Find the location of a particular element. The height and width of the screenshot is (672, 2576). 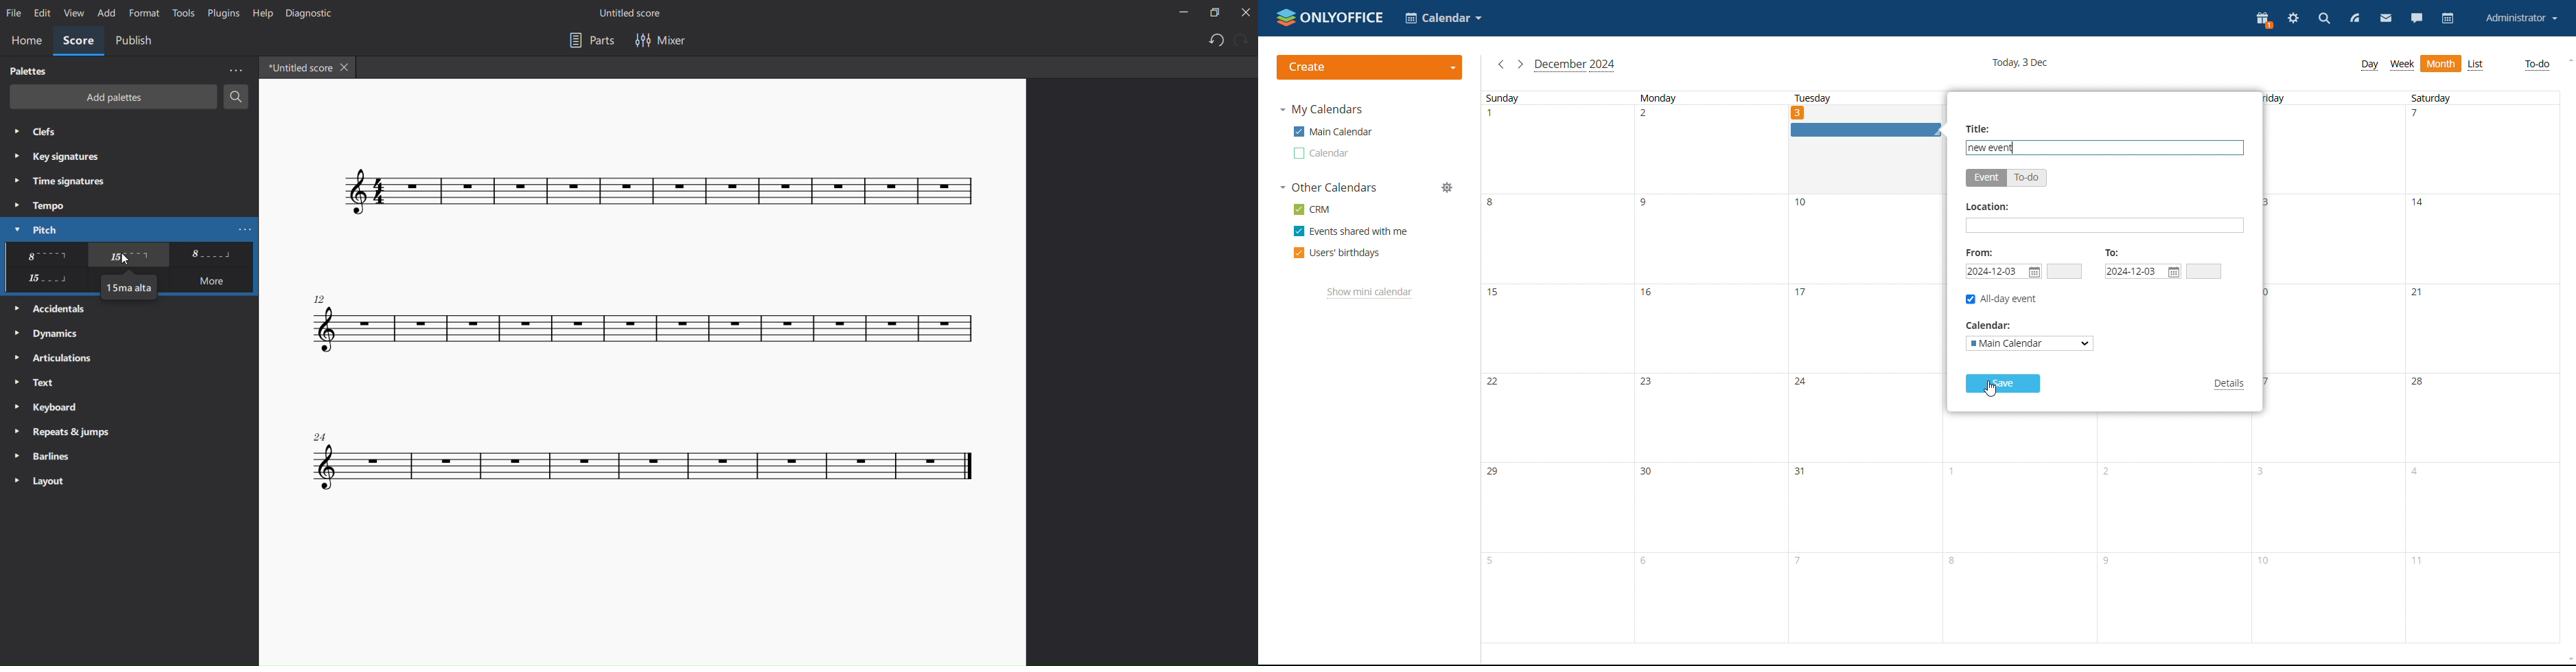

plugins is located at coordinates (220, 12).